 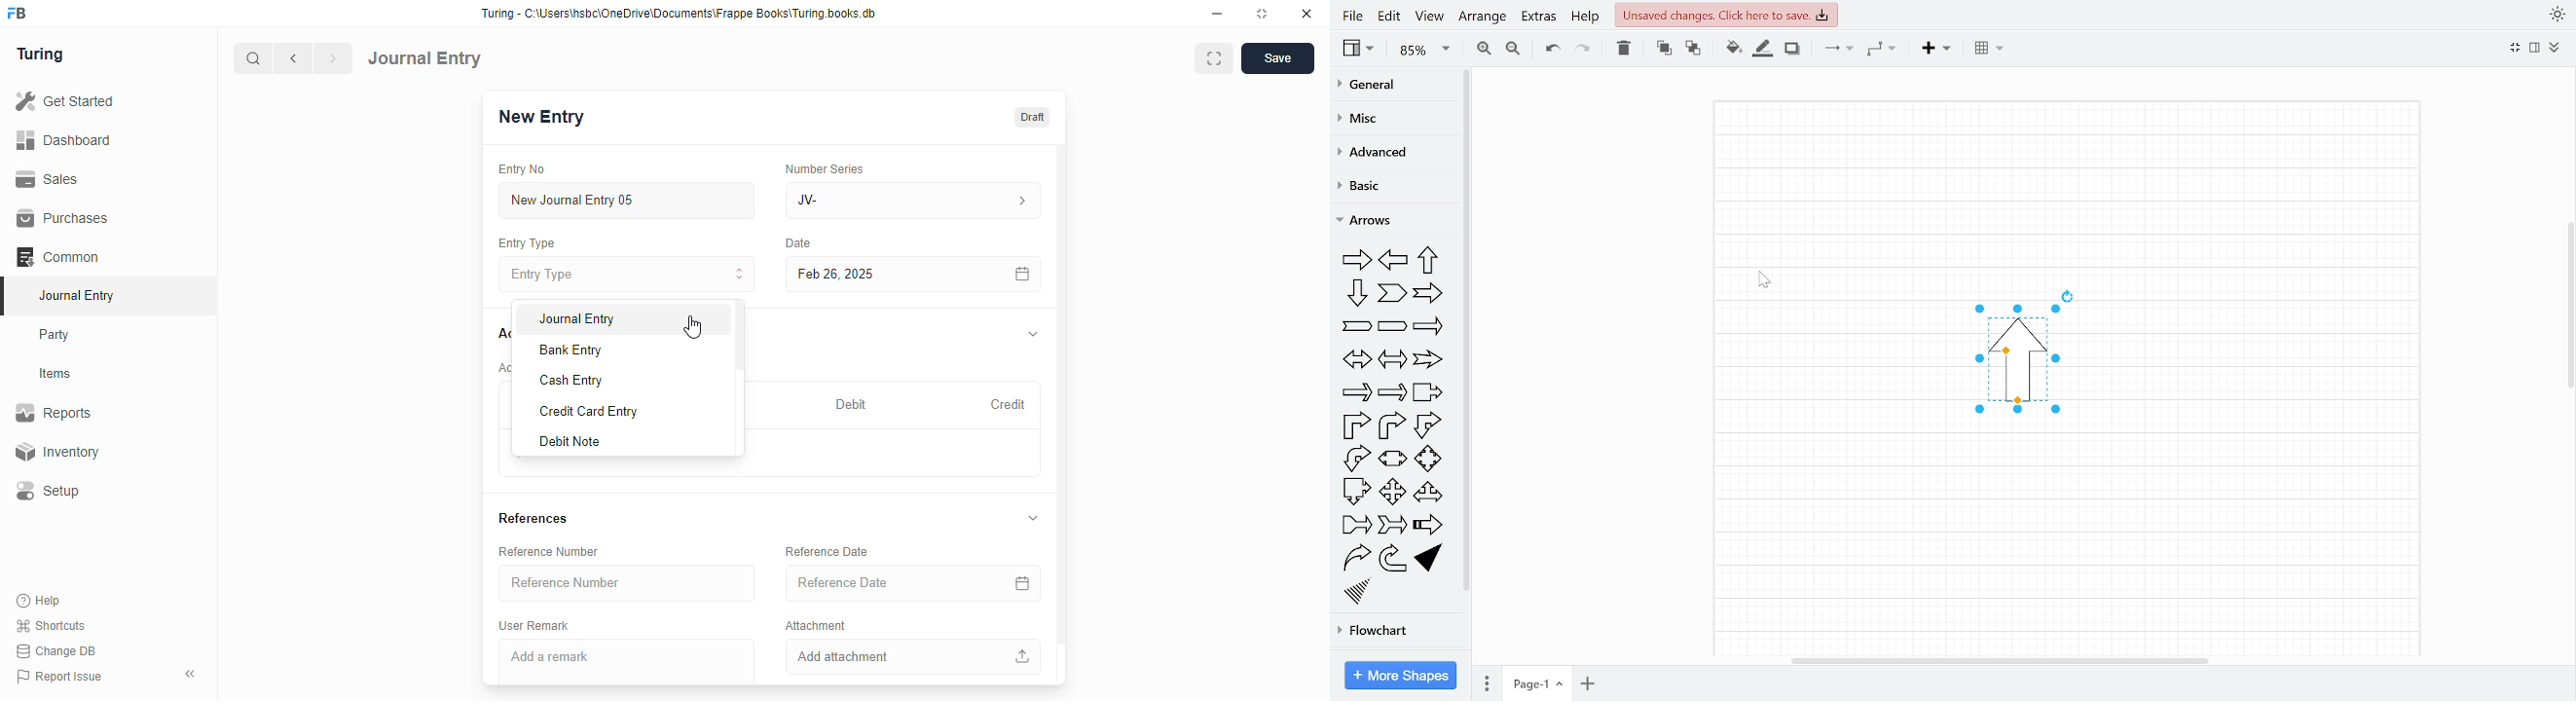 What do you see at coordinates (571, 442) in the screenshot?
I see `debit note` at bounding box center [571, 442].